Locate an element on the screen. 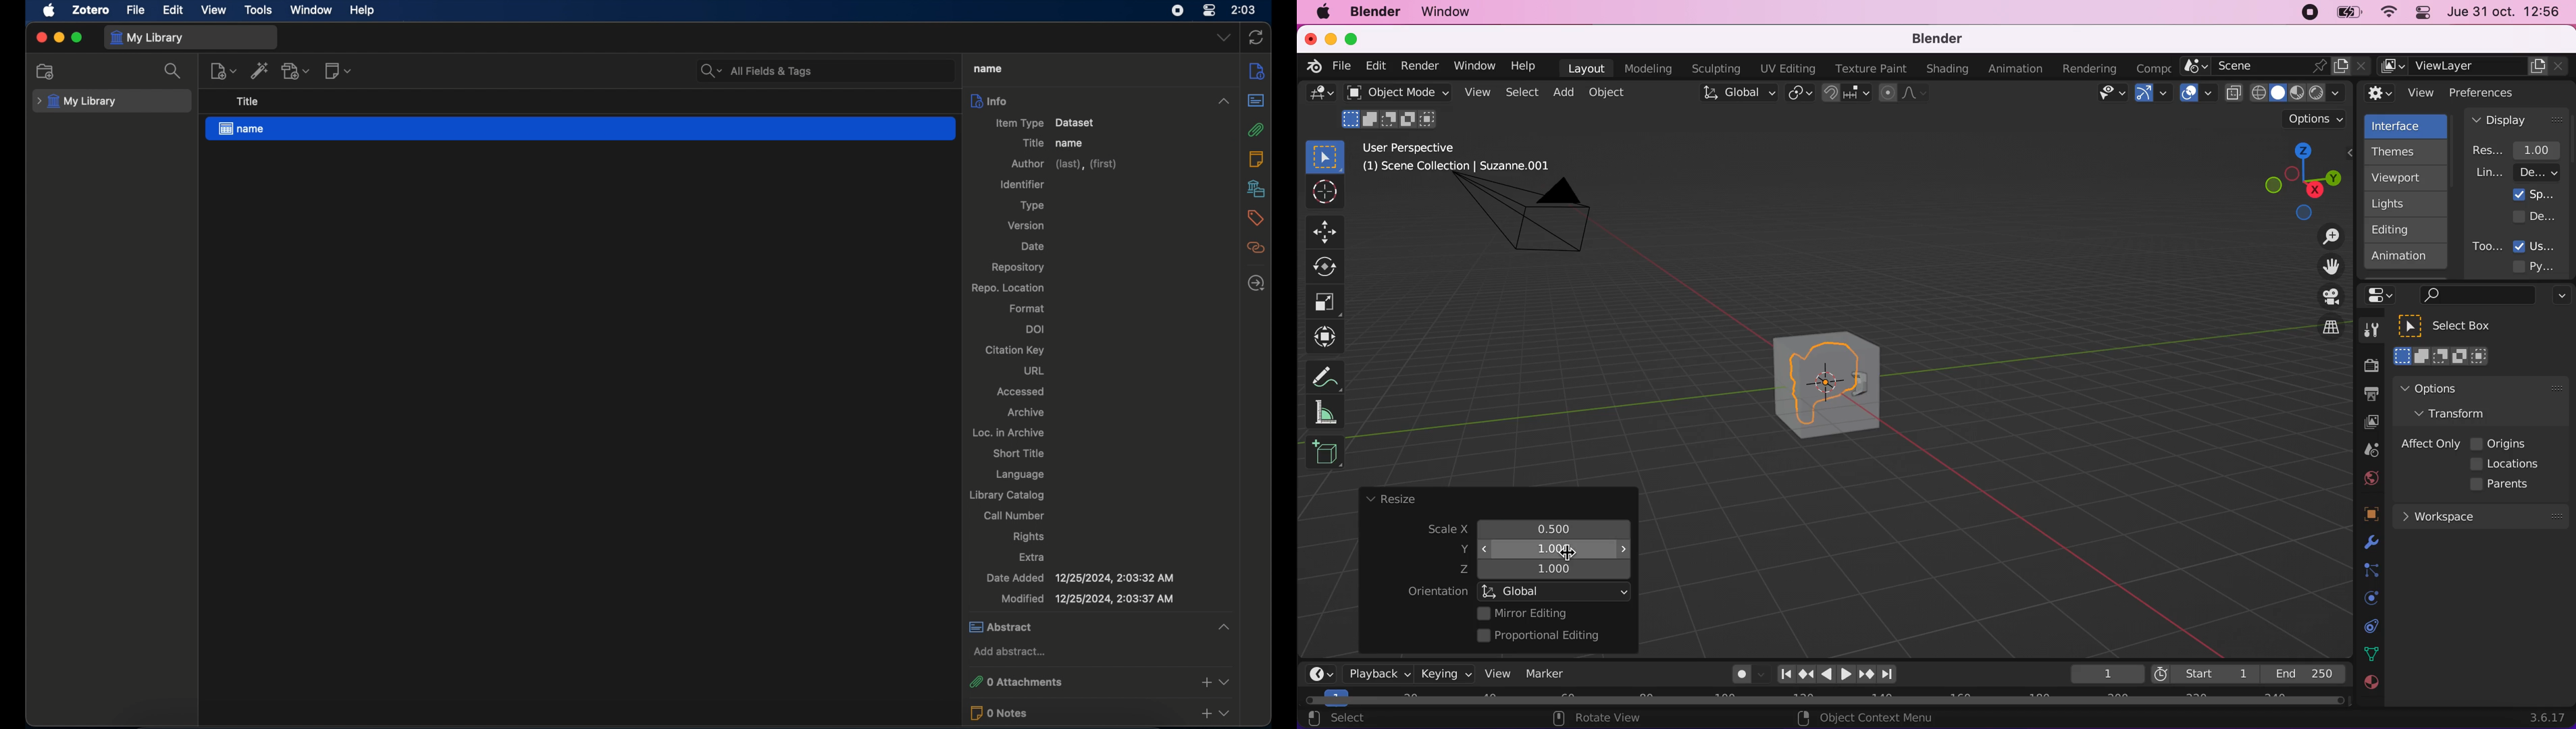 The height and width of the screenshot is (756, 2576). playback is located at coordinates (1375, 673).